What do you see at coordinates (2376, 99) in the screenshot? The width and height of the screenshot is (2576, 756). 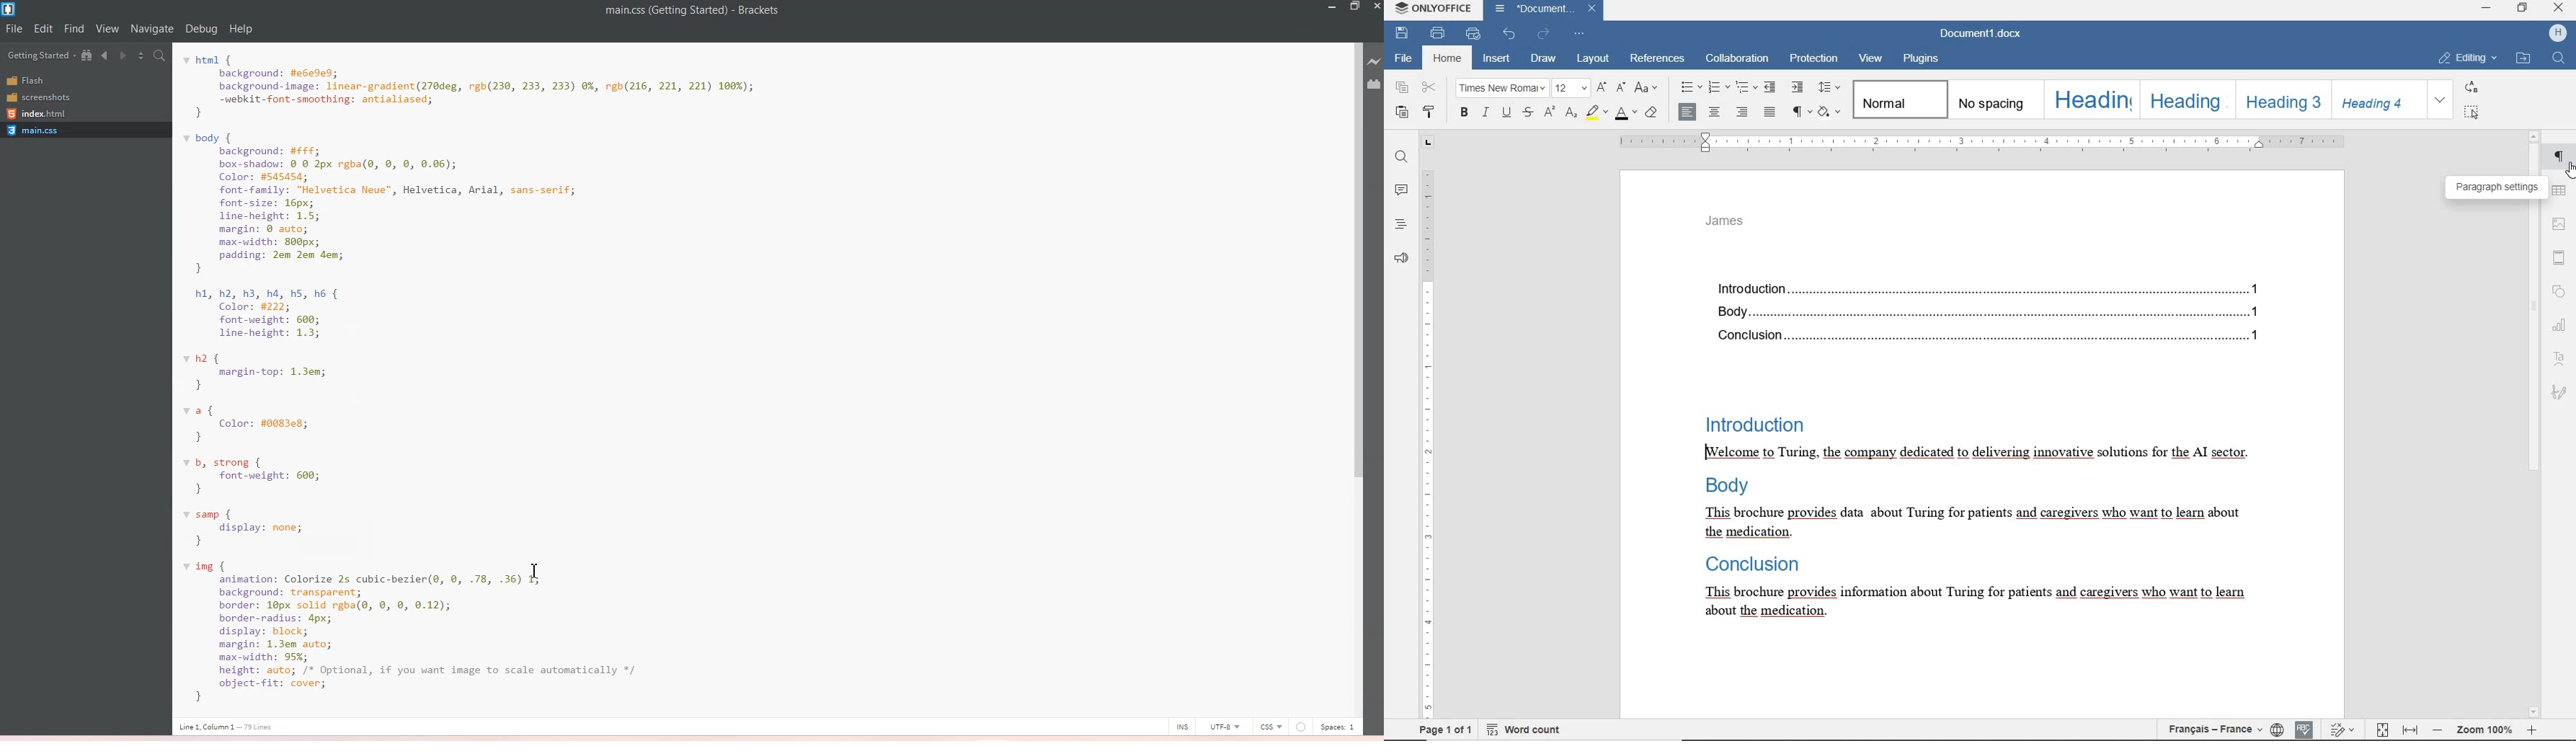 I see `heading 4` at bounding box center [2376, 99].